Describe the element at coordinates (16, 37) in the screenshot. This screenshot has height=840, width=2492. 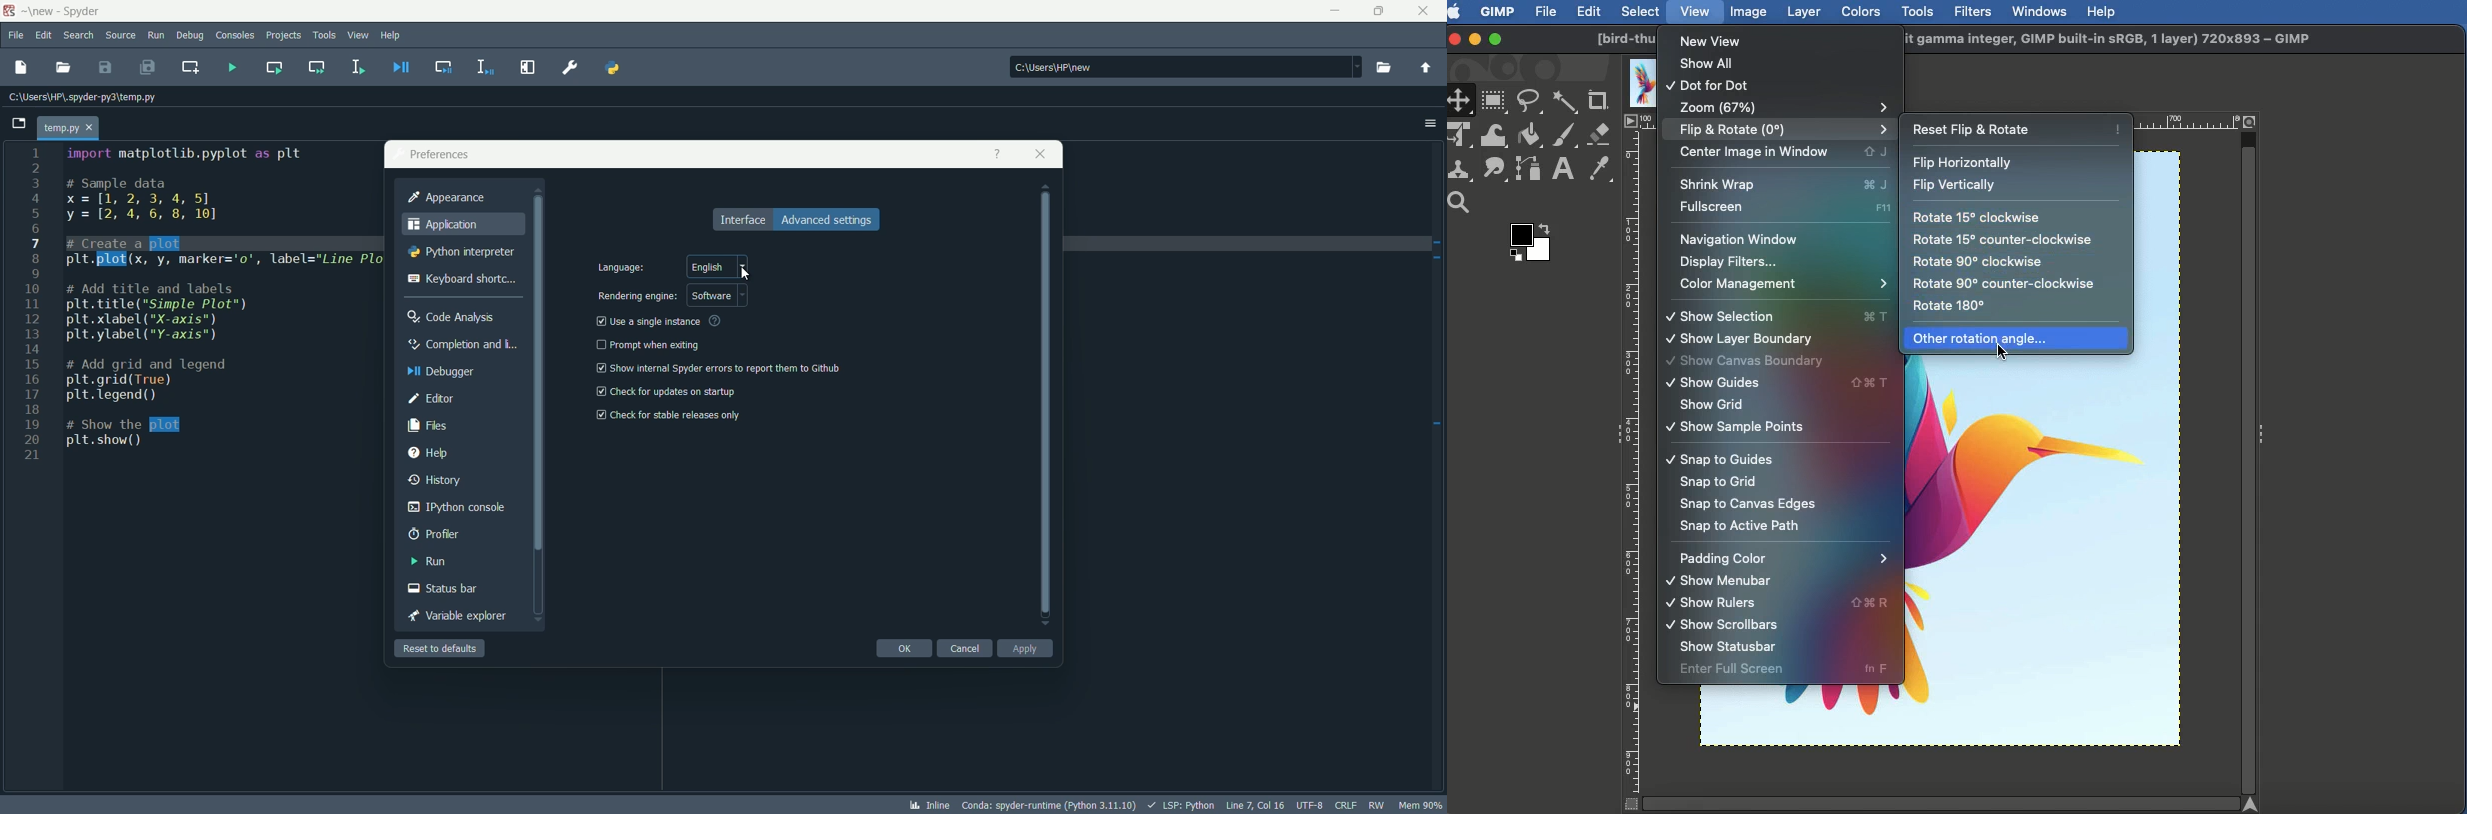
I see `file` at that location.